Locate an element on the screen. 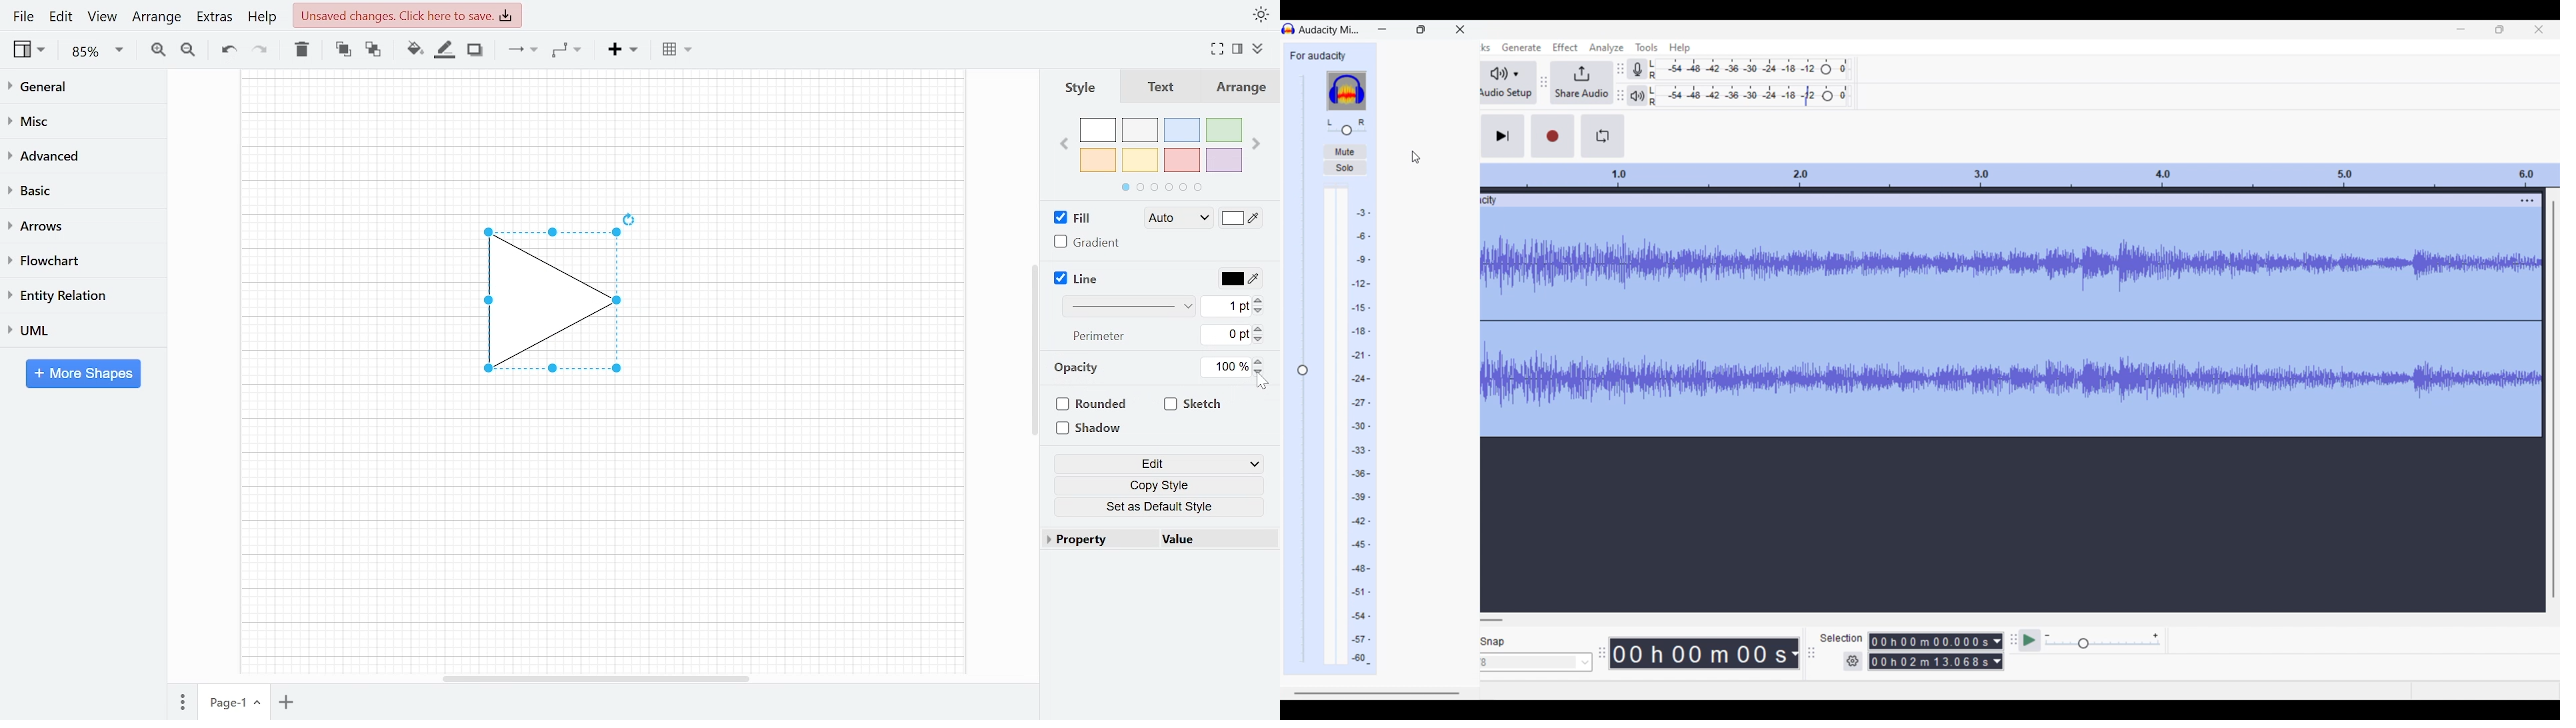 The image size is (2576, 728). Help menu is located at coordinates (1680, 49).